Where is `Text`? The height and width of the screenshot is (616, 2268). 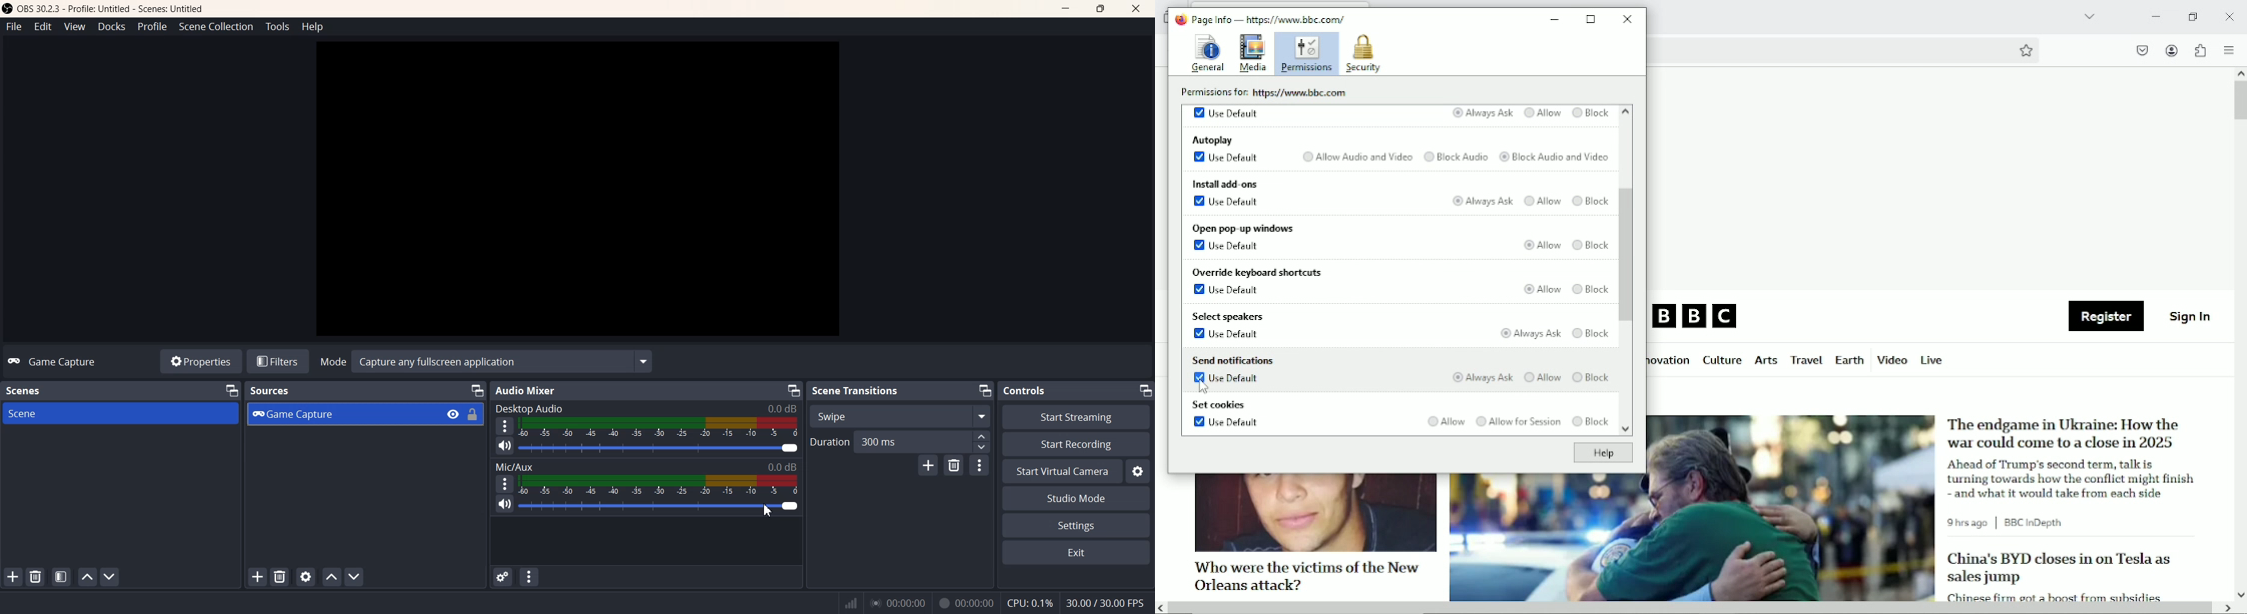
Text is located at coordinates (647, 467).